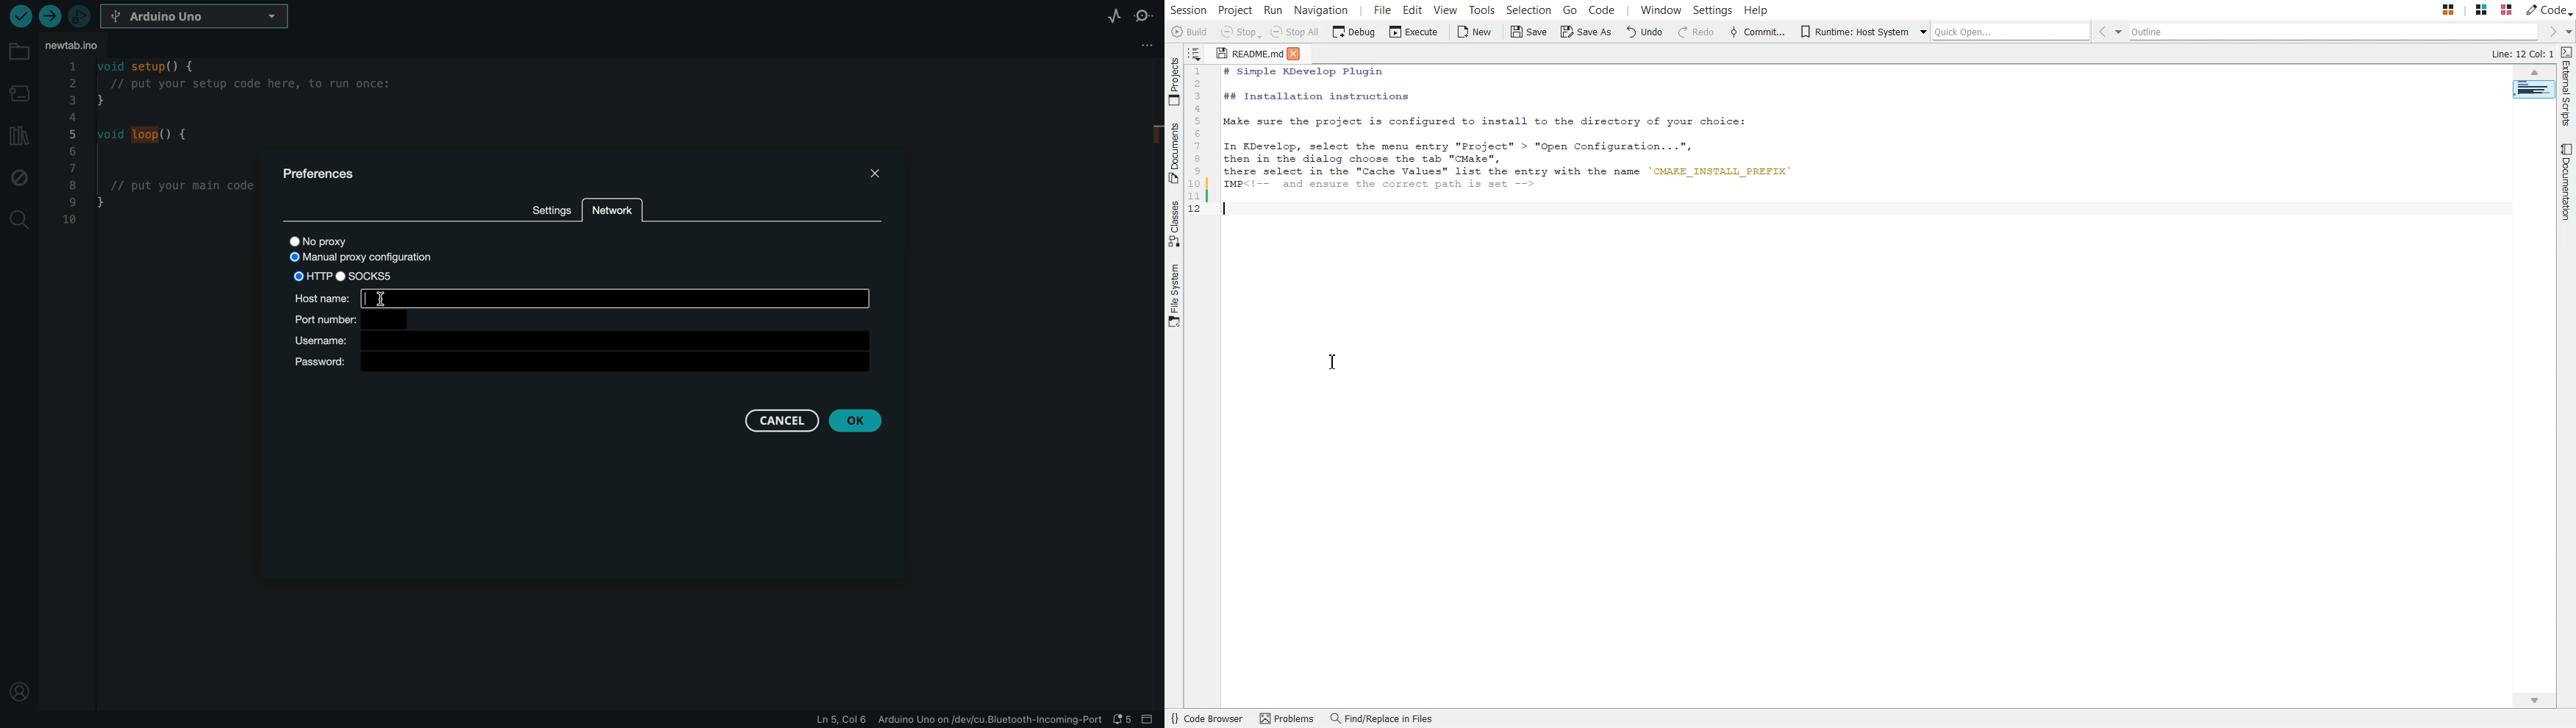 This screenshot has height=728, width=2576. Describe the element at coordinates (19, 51) in the screenshot. I see `folder` at that location.